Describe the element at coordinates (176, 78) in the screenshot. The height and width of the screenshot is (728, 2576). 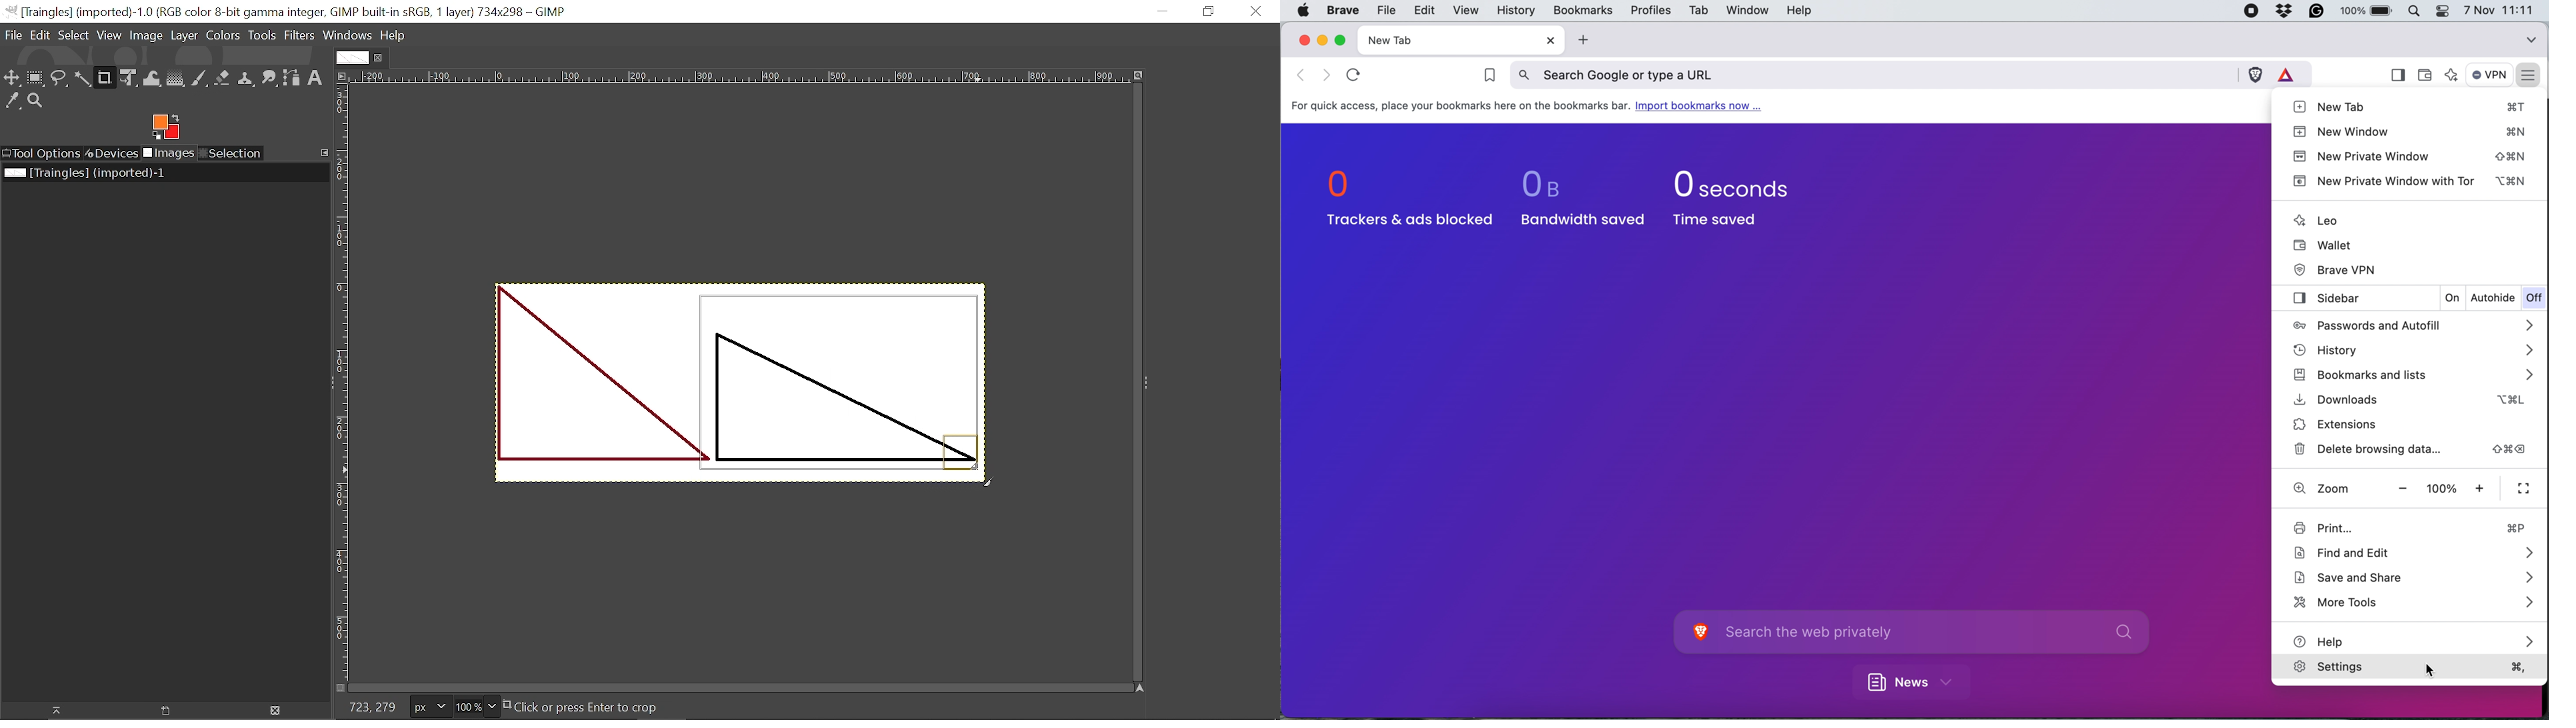
I see `Gradient tool` at that location.